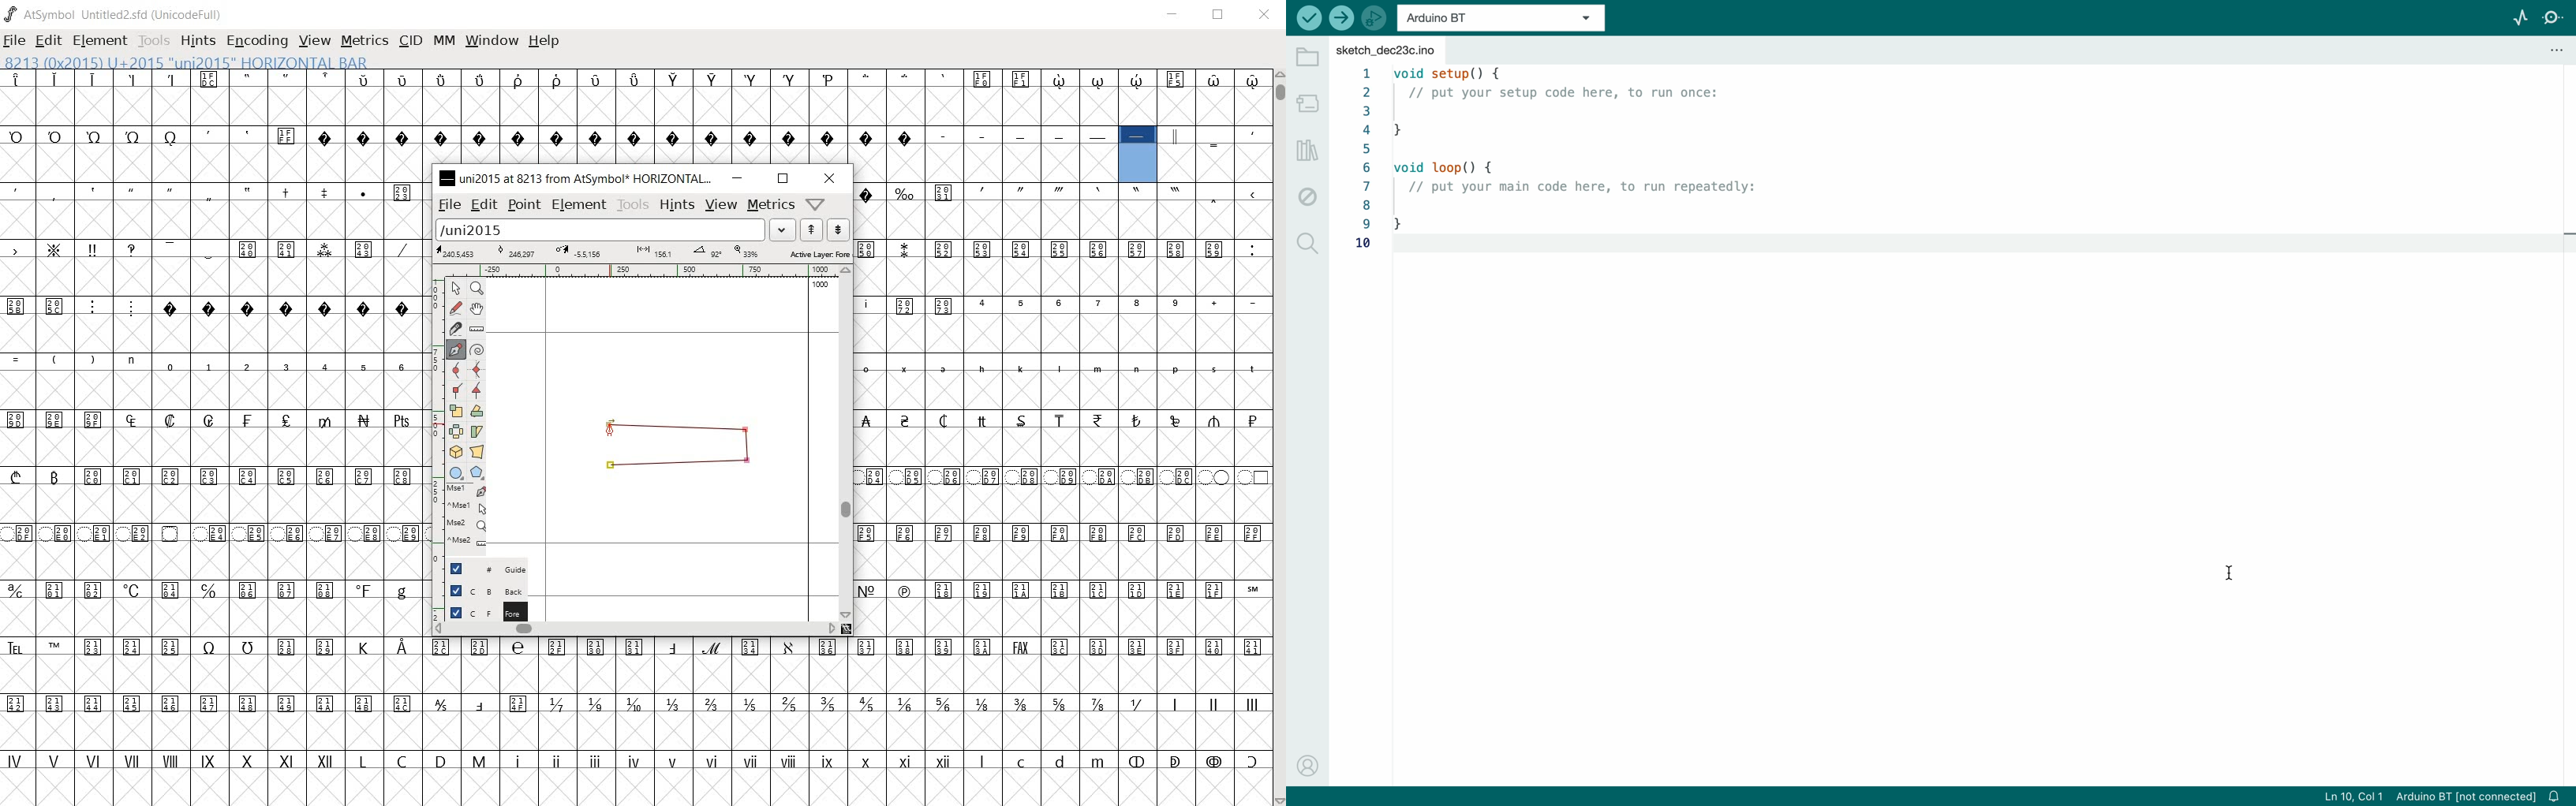 This screenshot has width=2576, height=812. I want to click on added point, so click(610, 465).